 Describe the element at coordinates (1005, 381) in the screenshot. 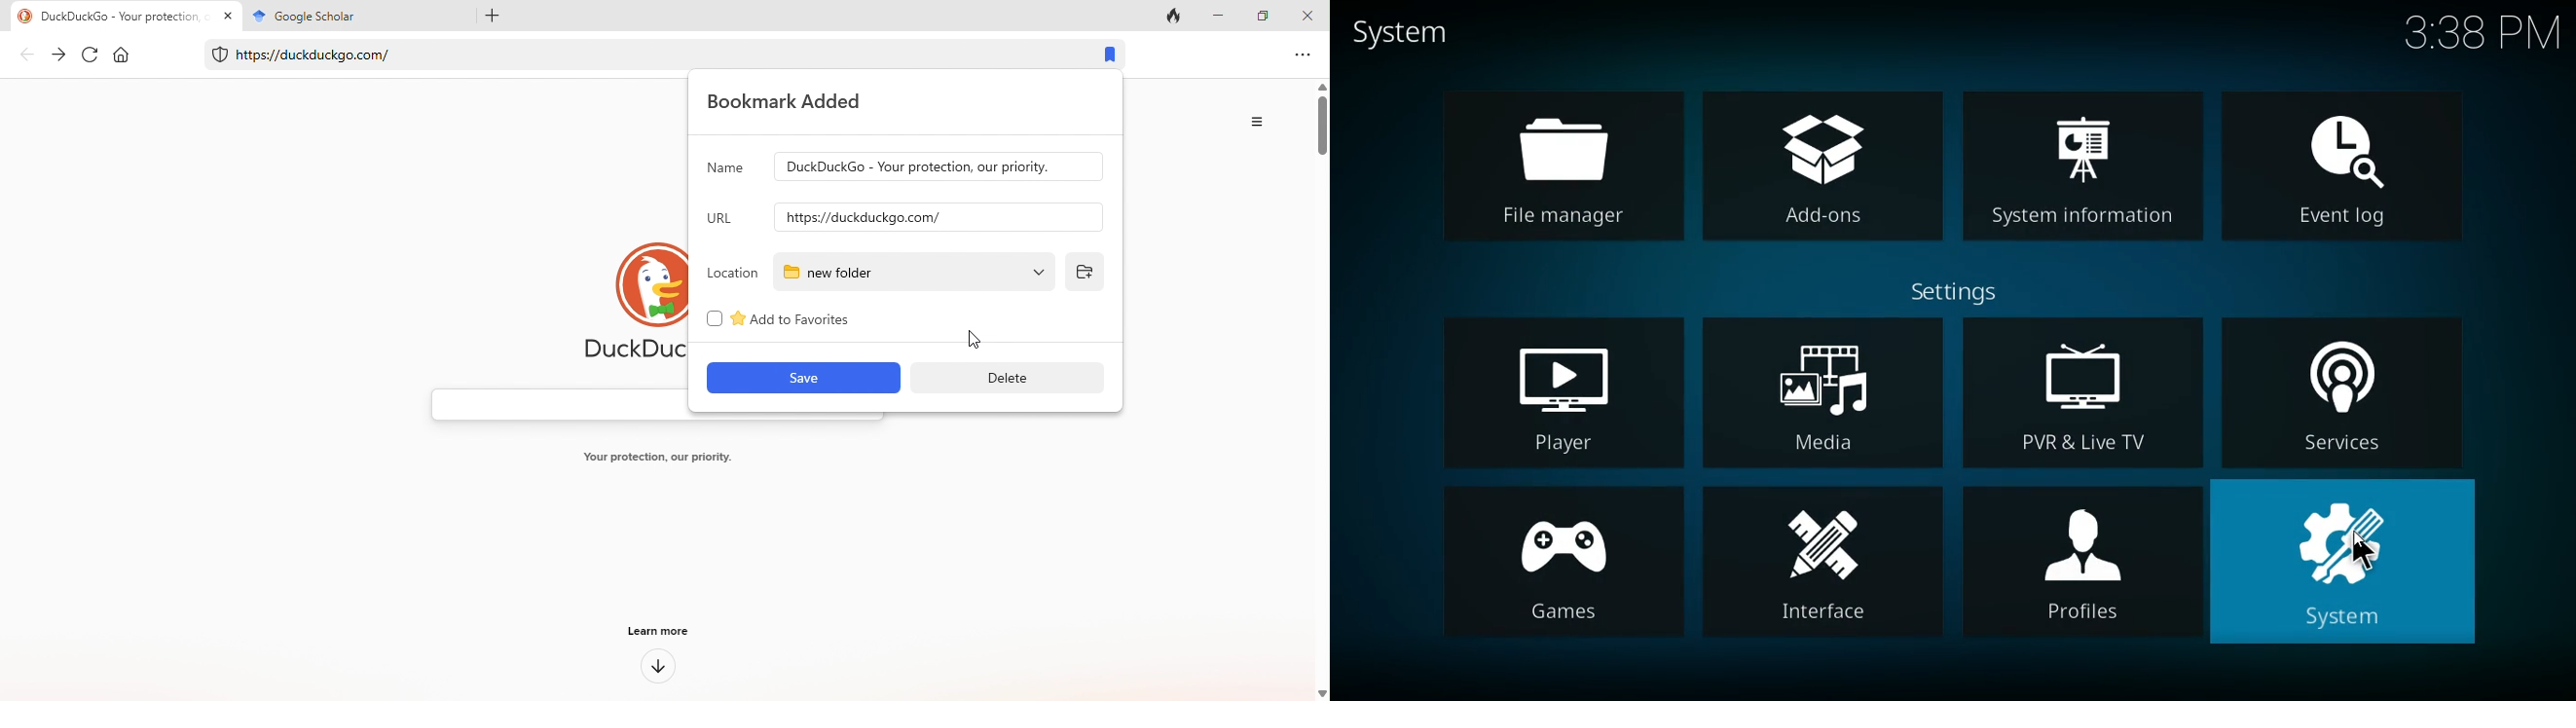

I see `delete` at that location.